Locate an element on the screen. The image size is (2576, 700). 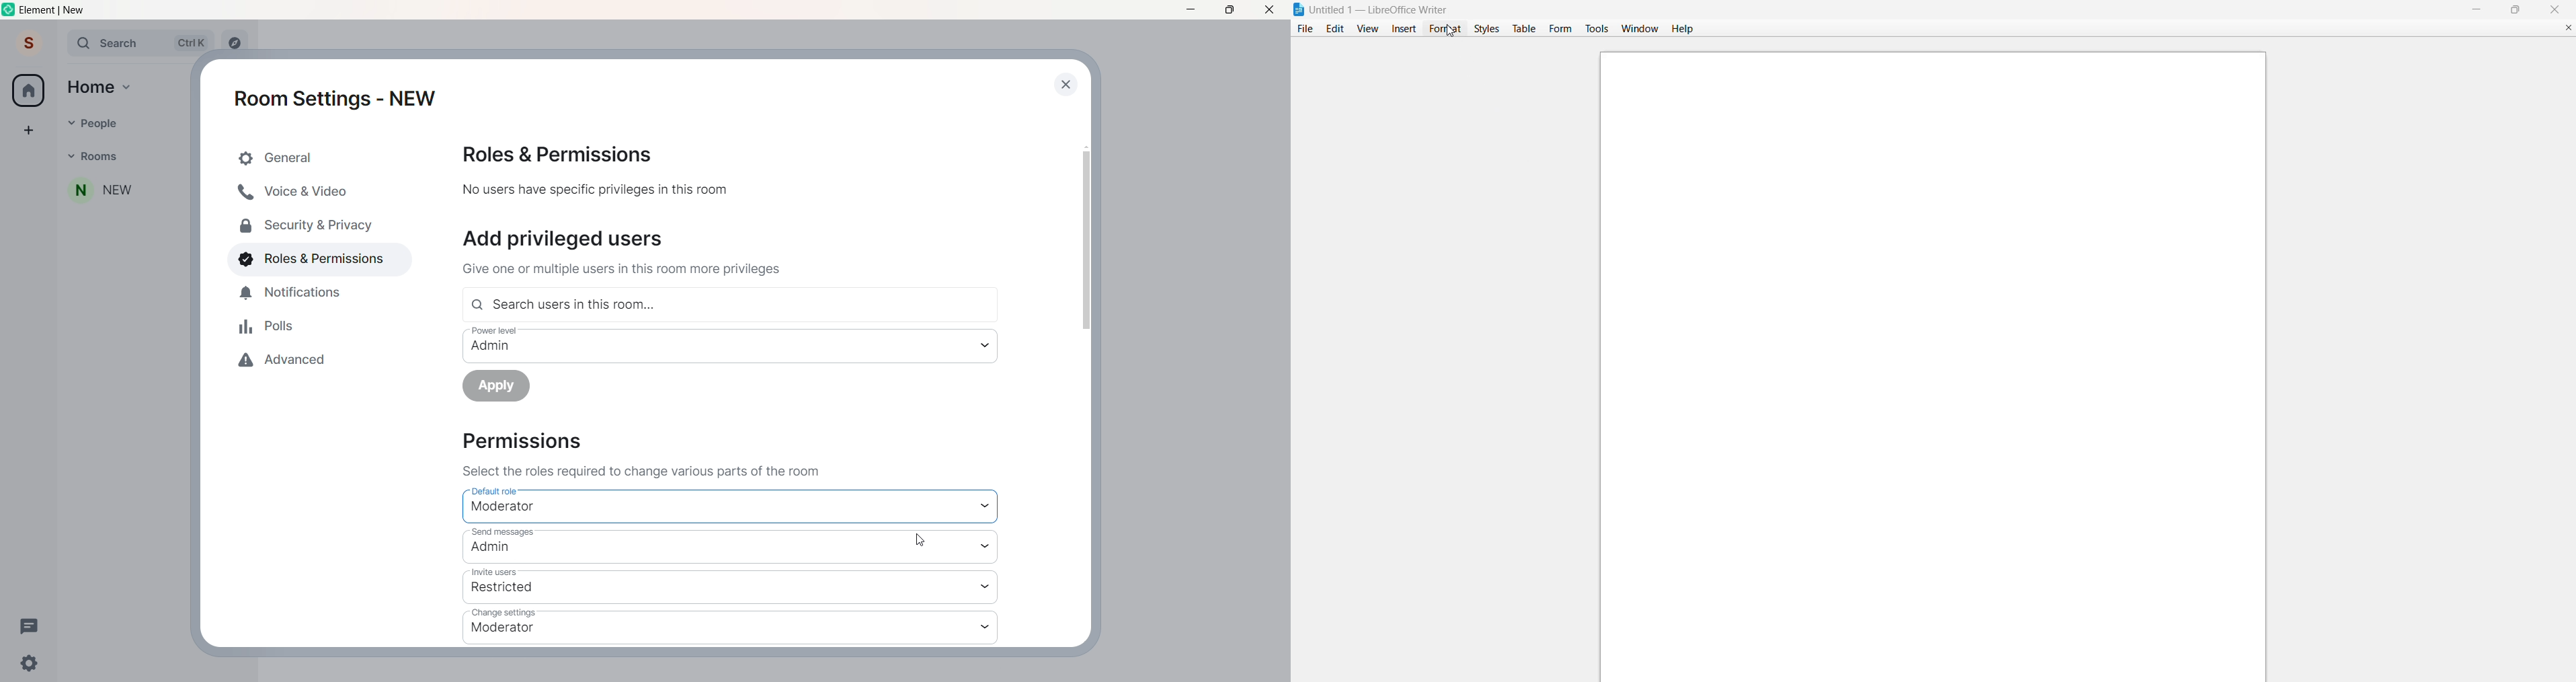
home option is located at coordinates (104, 89).